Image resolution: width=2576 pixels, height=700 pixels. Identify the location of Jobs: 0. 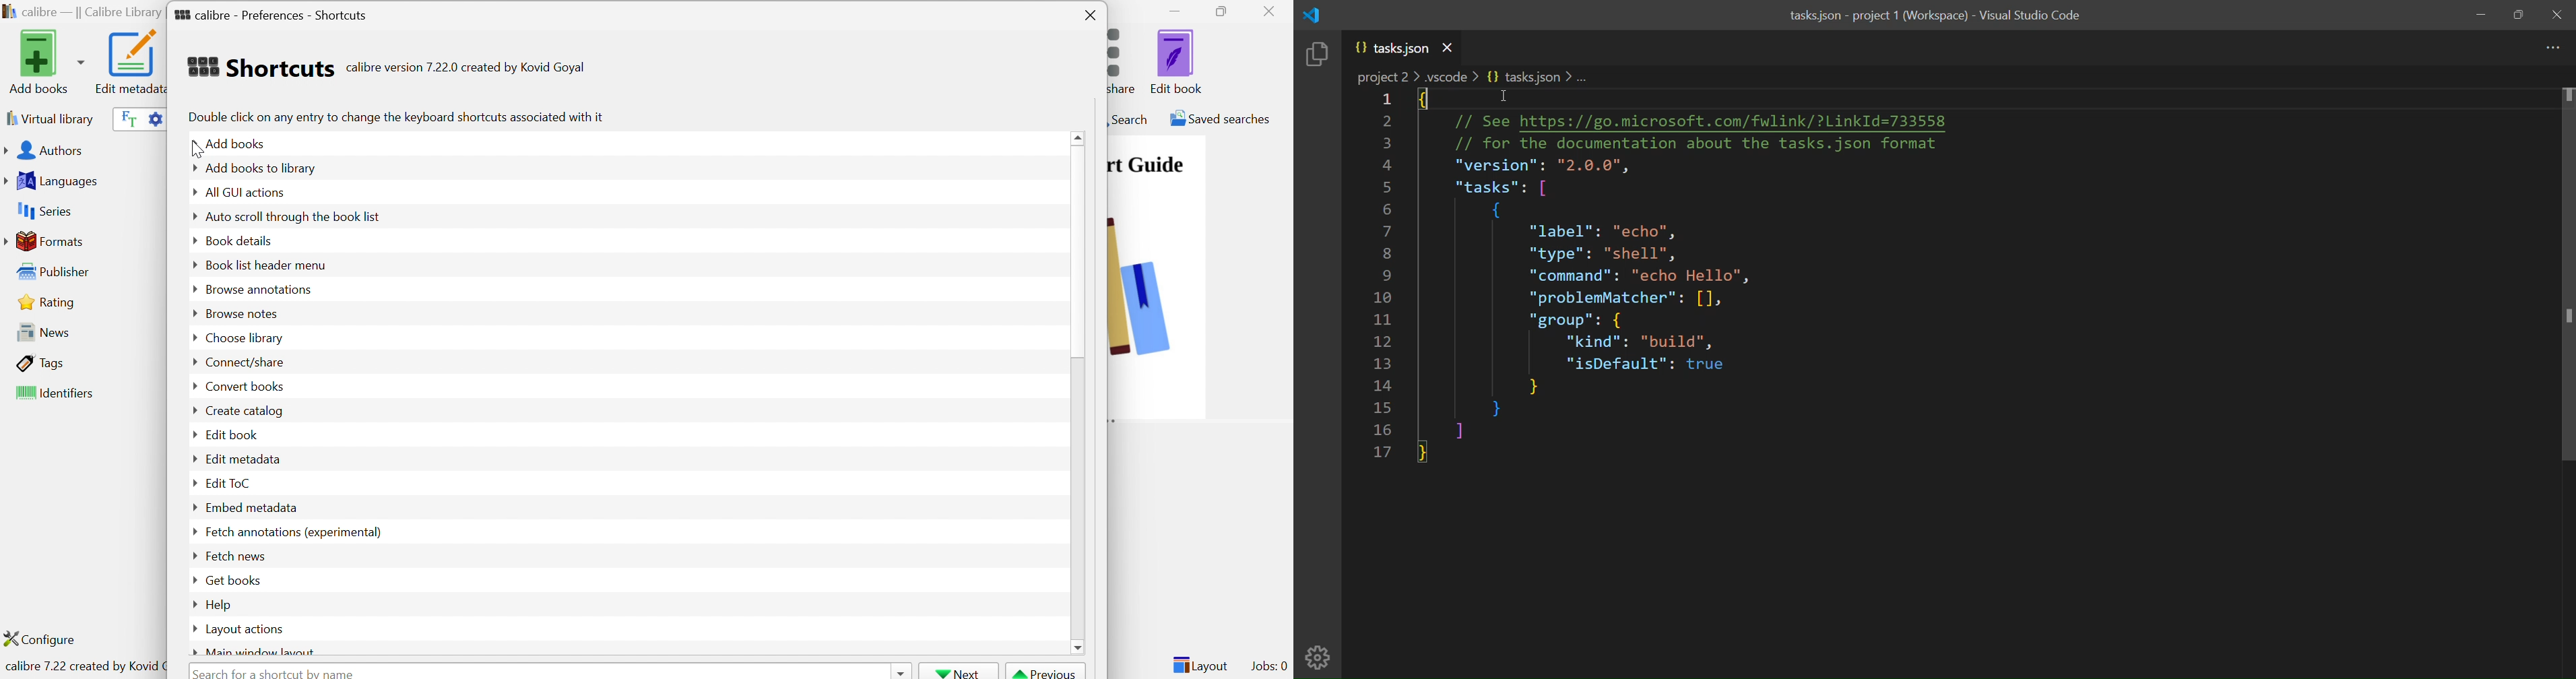
(1270, 667).